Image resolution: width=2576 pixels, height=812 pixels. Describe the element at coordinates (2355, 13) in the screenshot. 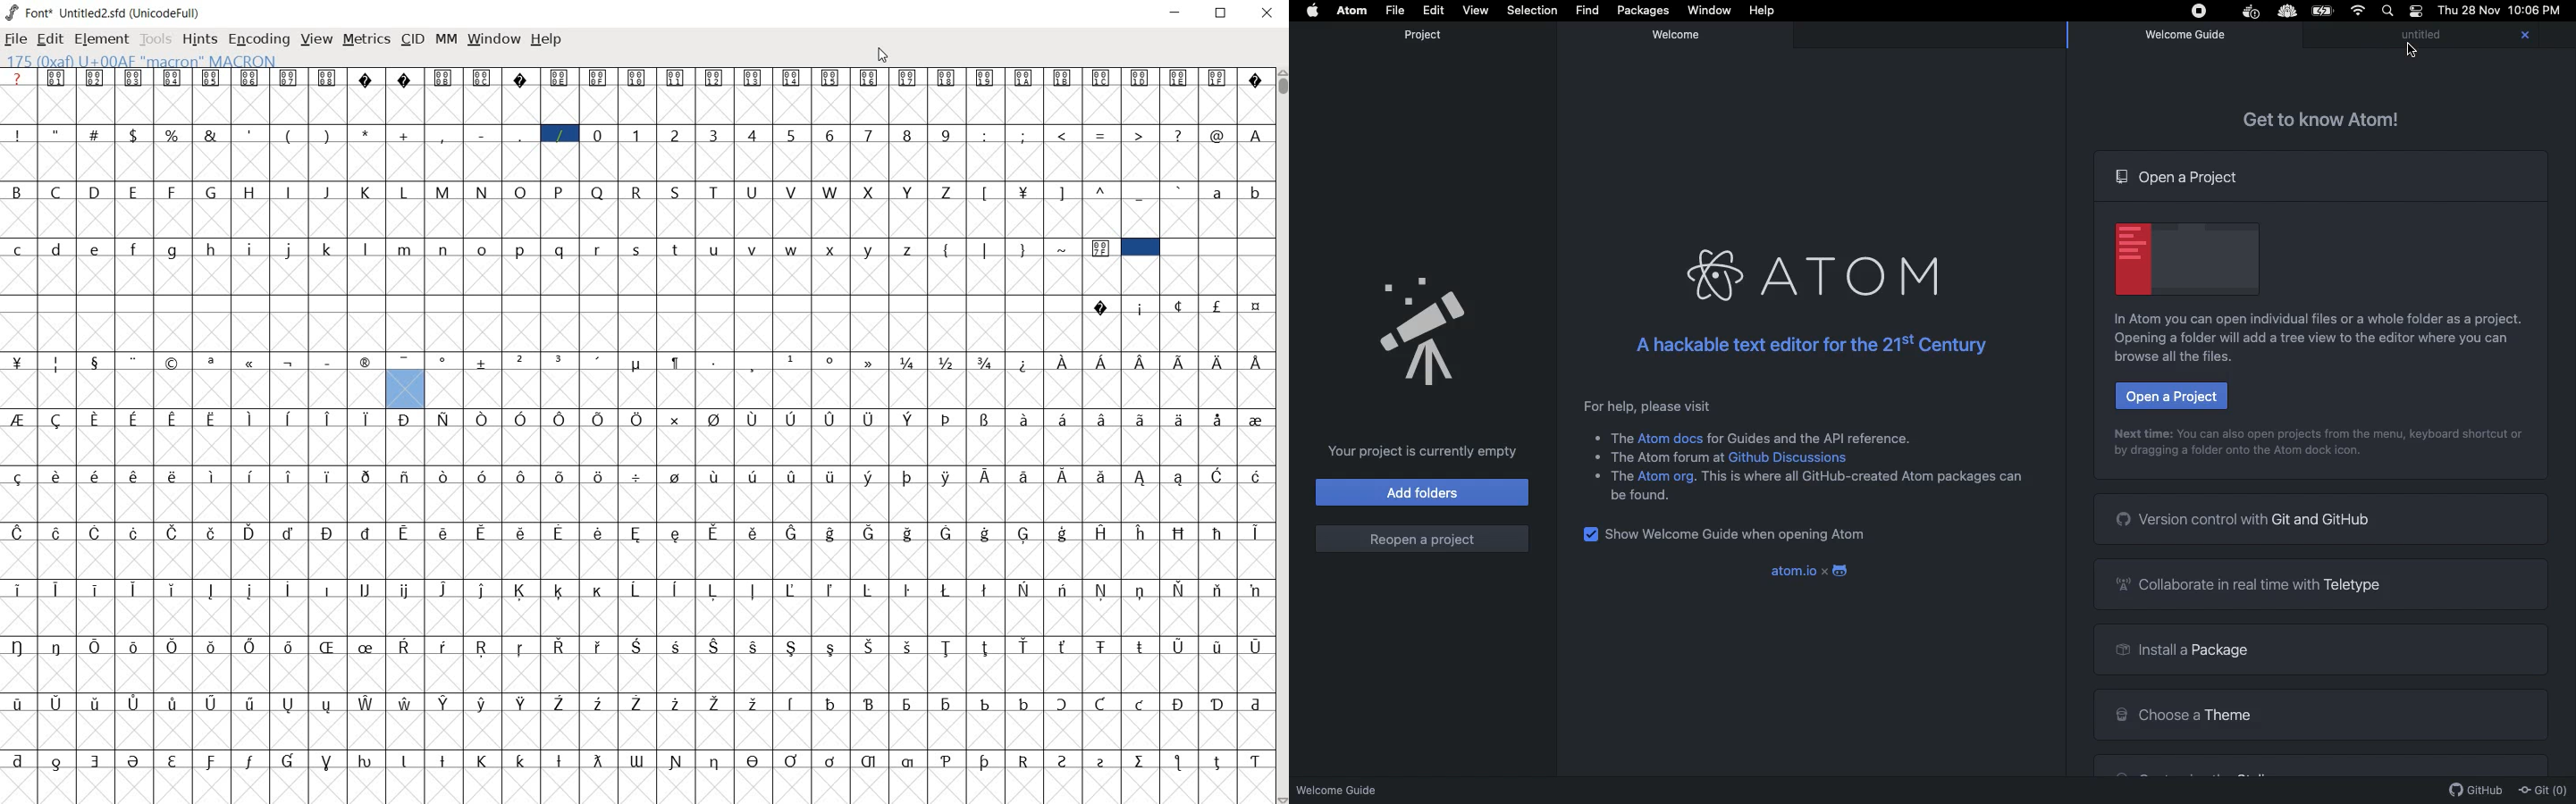

I see `Internet` at that location.